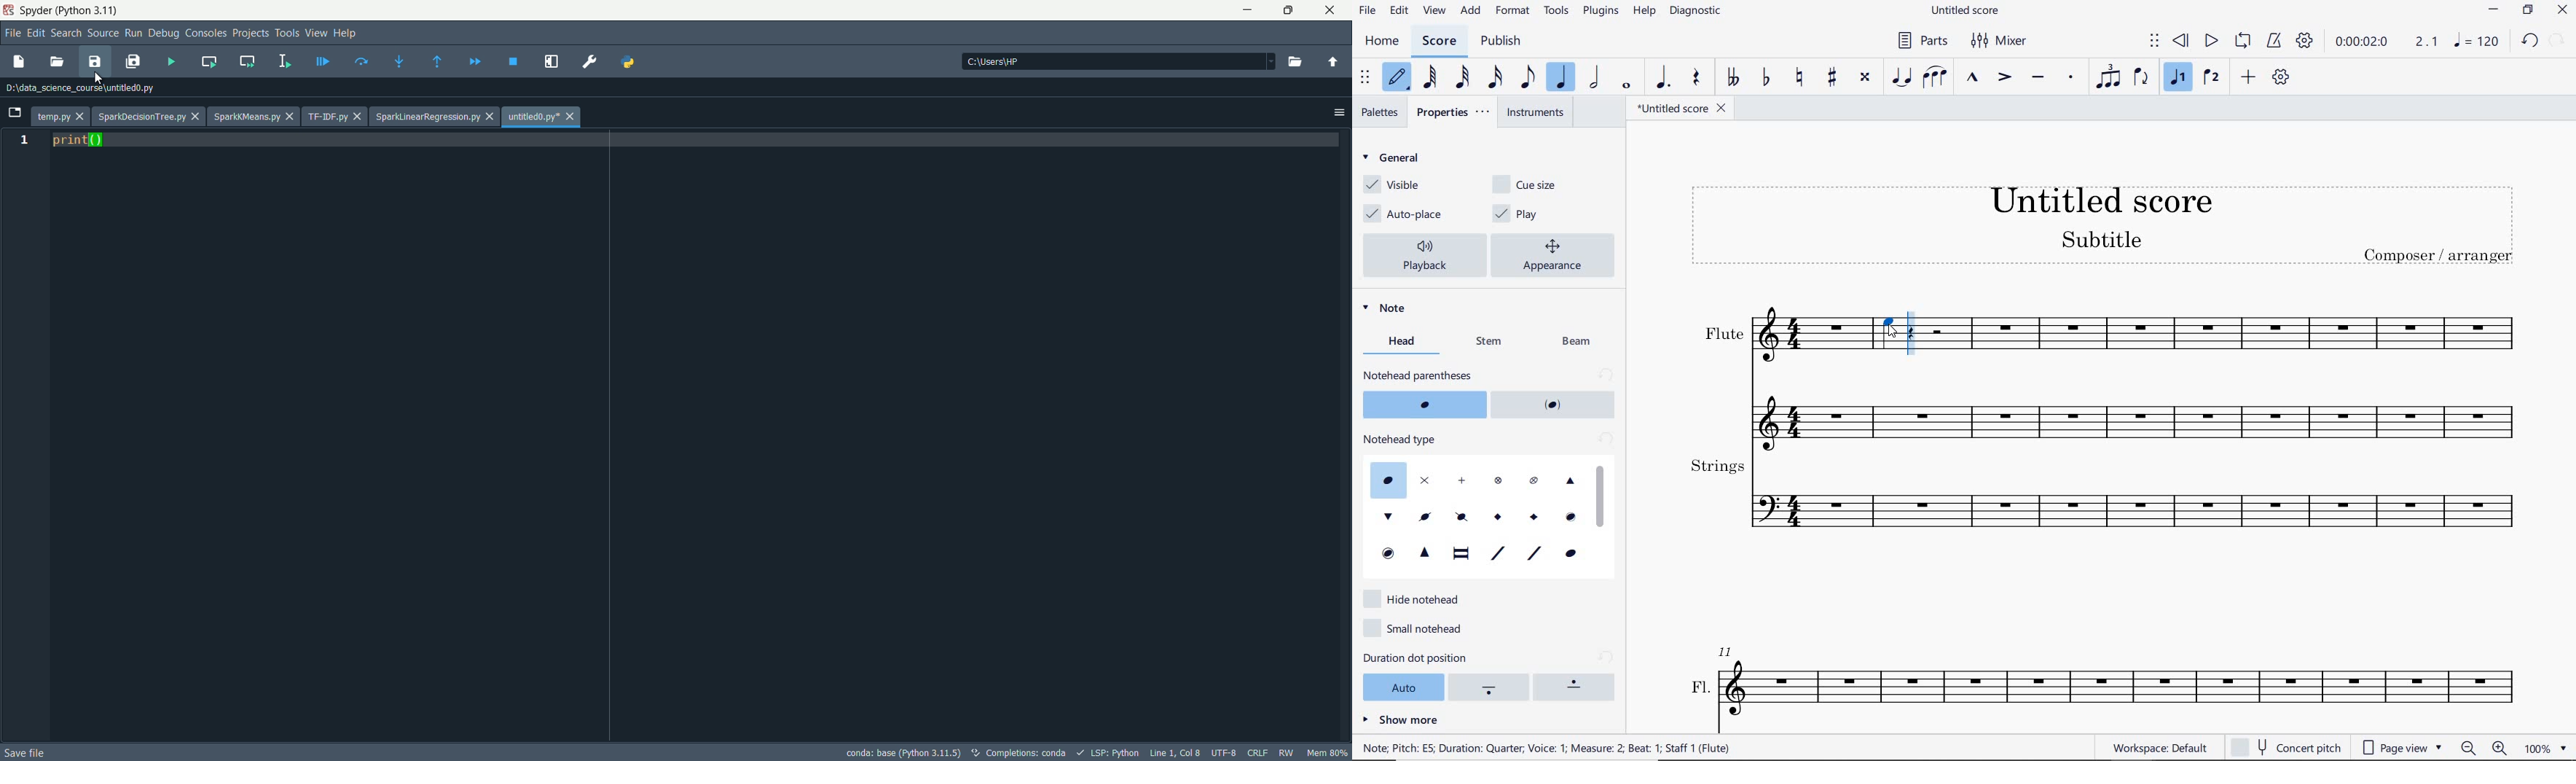 The width and height of the screenshot is (2576, 784). What do you see at coordinates (2141, 79) in the screenshot?
I see `FLIP DIRECTION` at bounding box center [2141, 79].